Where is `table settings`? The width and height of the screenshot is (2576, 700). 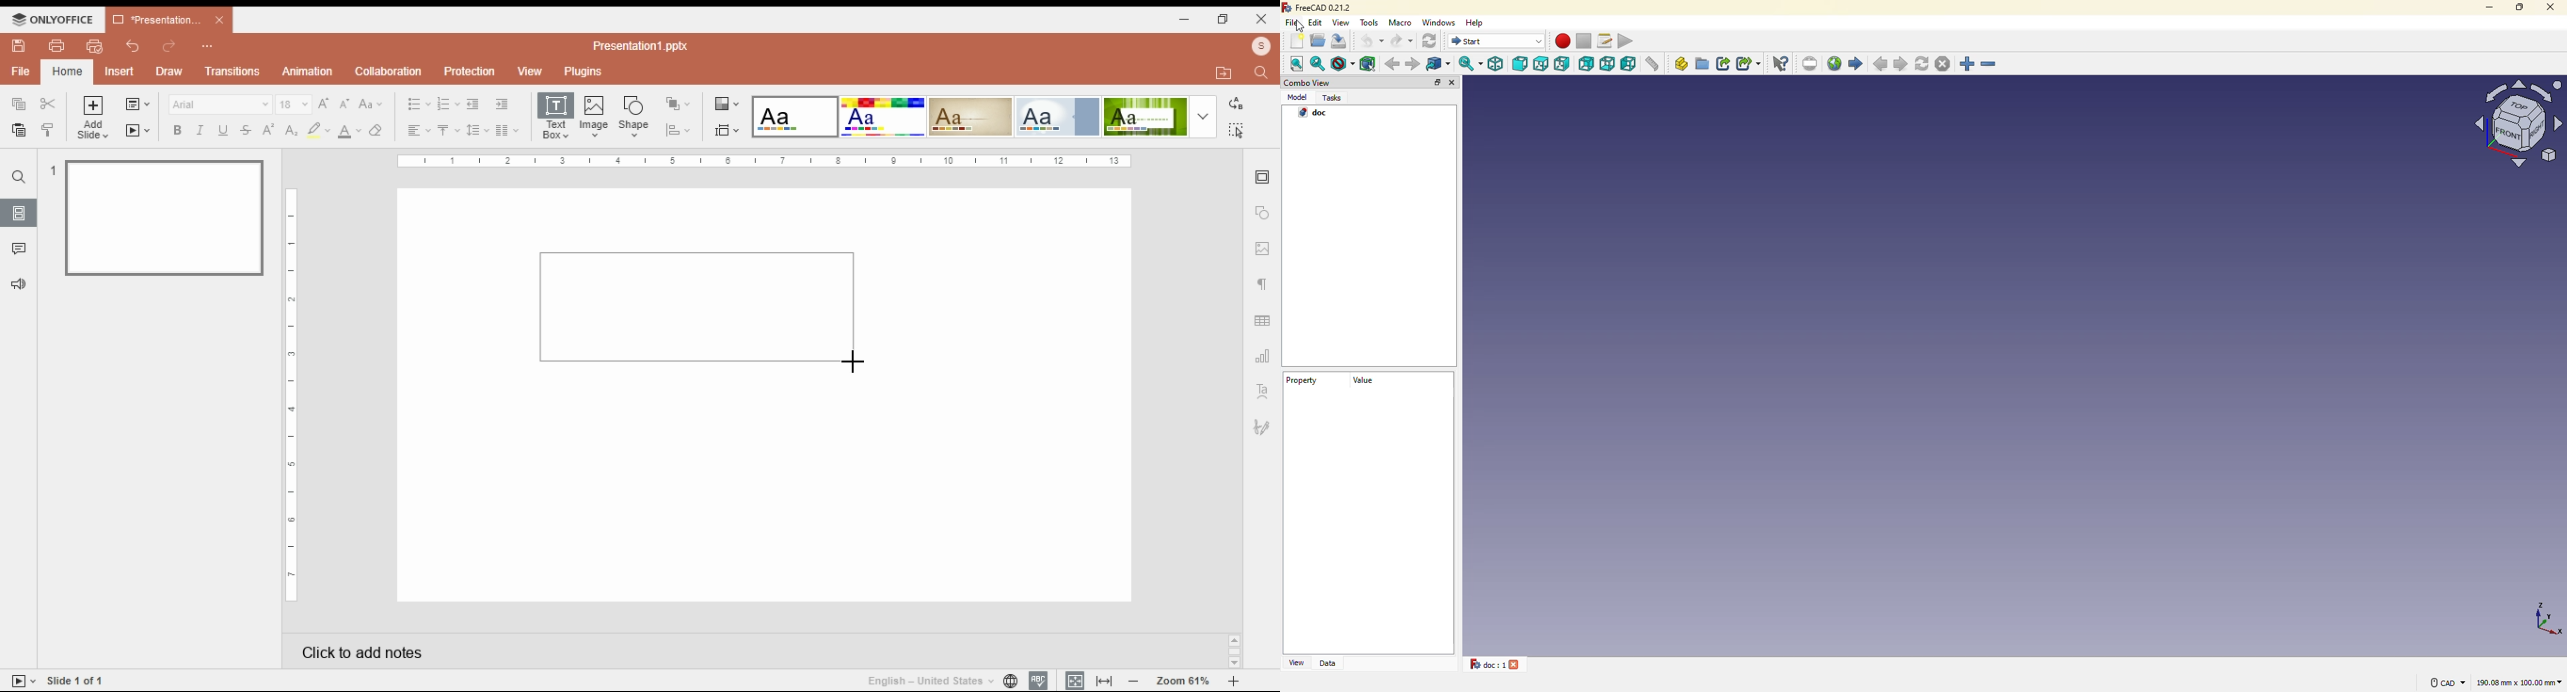 table settings is located at coordinates (1264, 322).